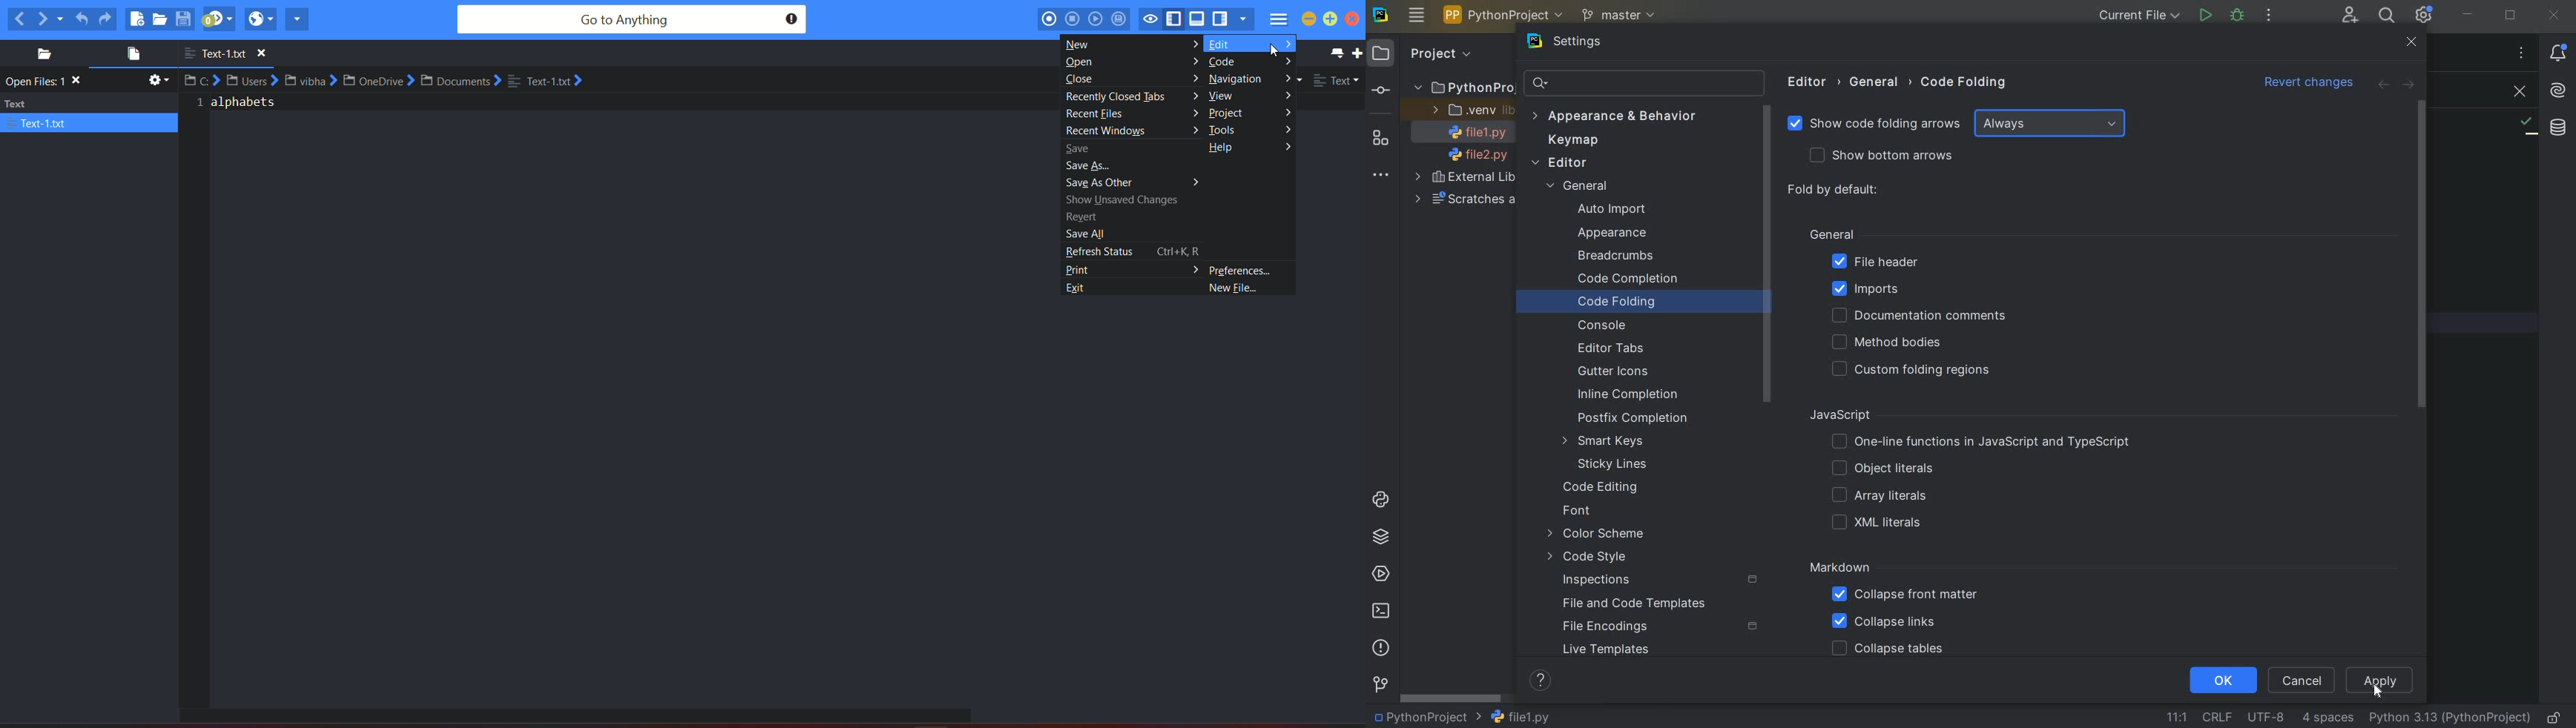 The height and width of the screenshot is (728, 2576). What do you see at coordinates (1383, 573) in the screenshot?
I see `SERVICES` at bounding box center [1383, 573].